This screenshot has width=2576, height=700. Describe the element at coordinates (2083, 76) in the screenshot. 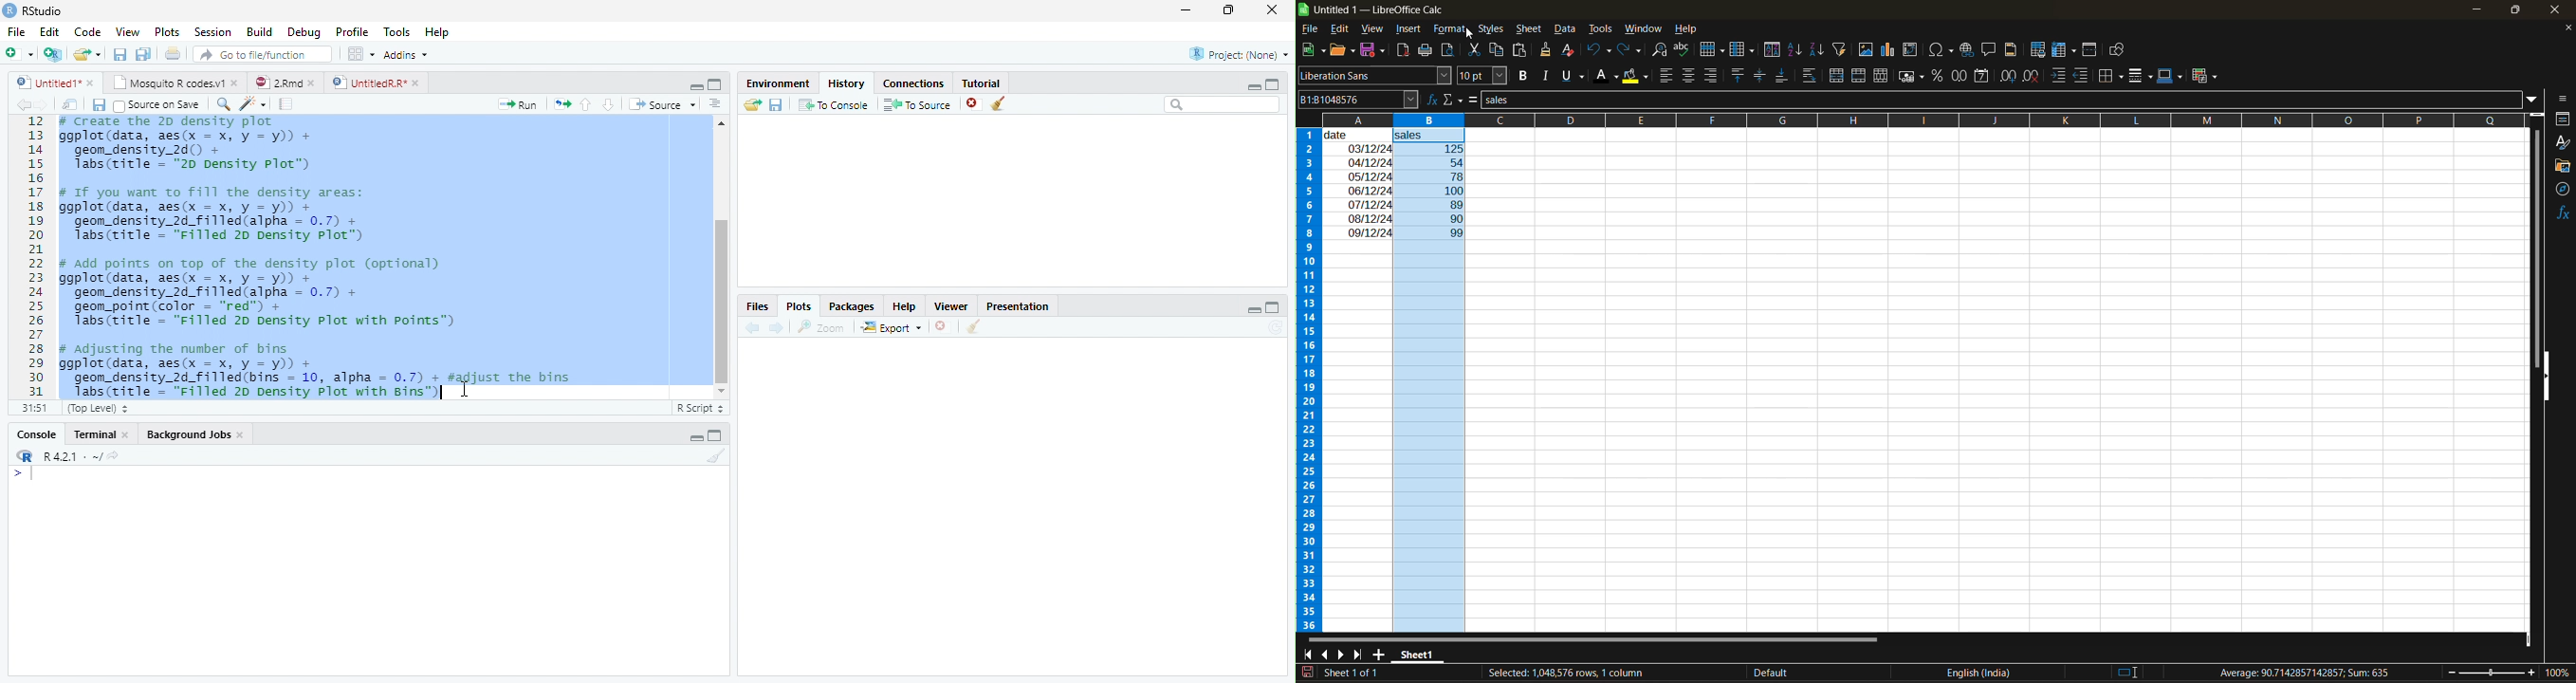

I see `decrease indent` at that location.